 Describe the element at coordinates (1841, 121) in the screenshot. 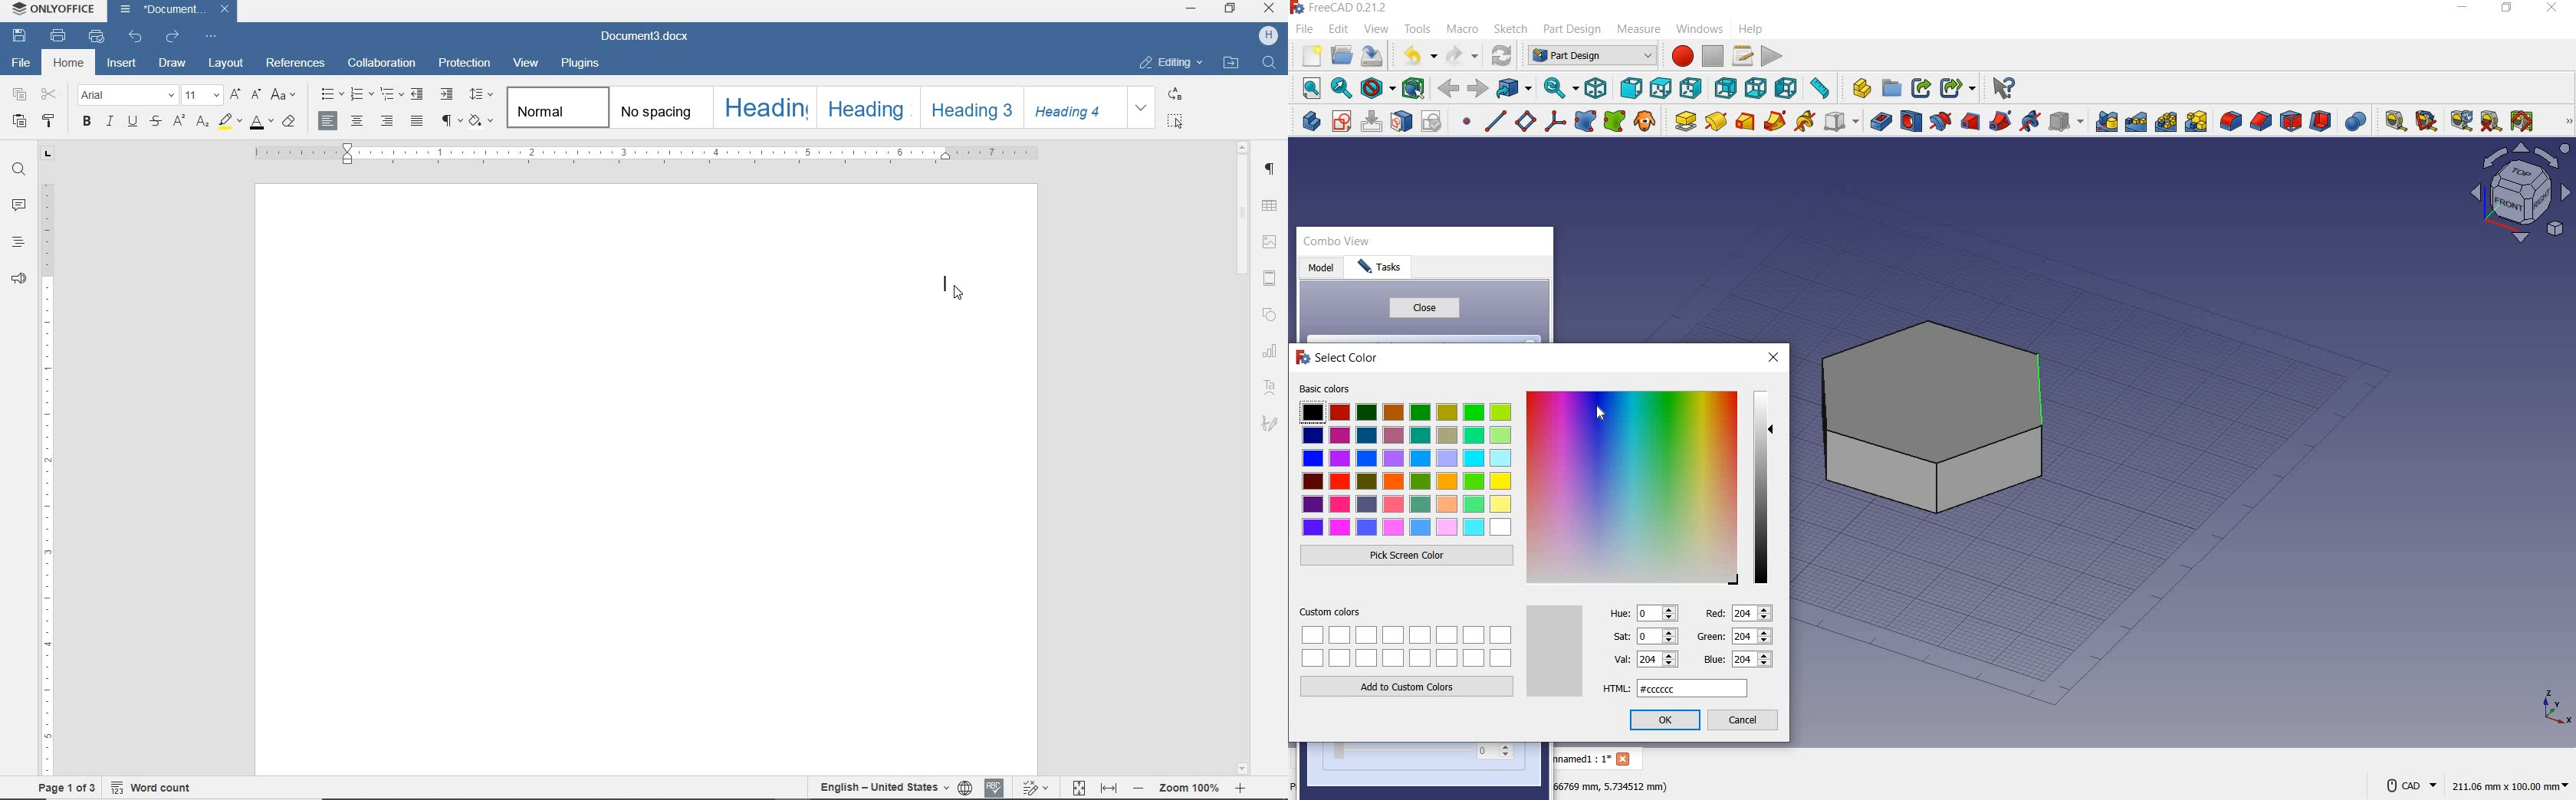

I see `create an additive primitive` at that location.